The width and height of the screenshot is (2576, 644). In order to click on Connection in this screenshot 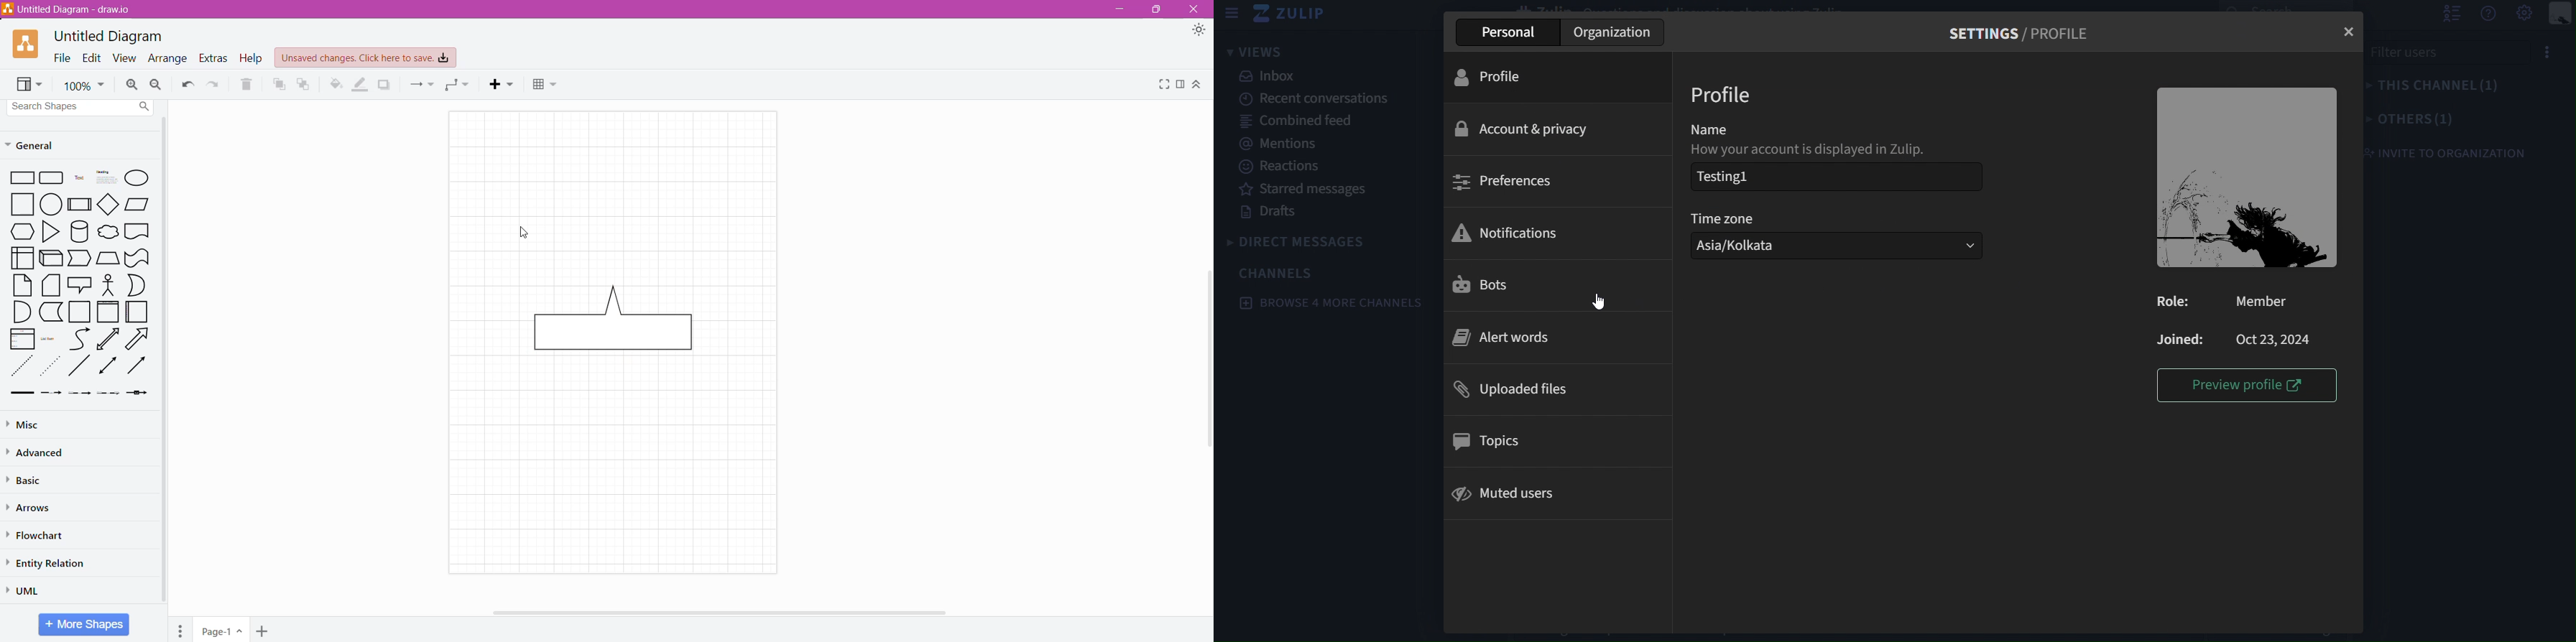, I will do `click(422, 85)`.